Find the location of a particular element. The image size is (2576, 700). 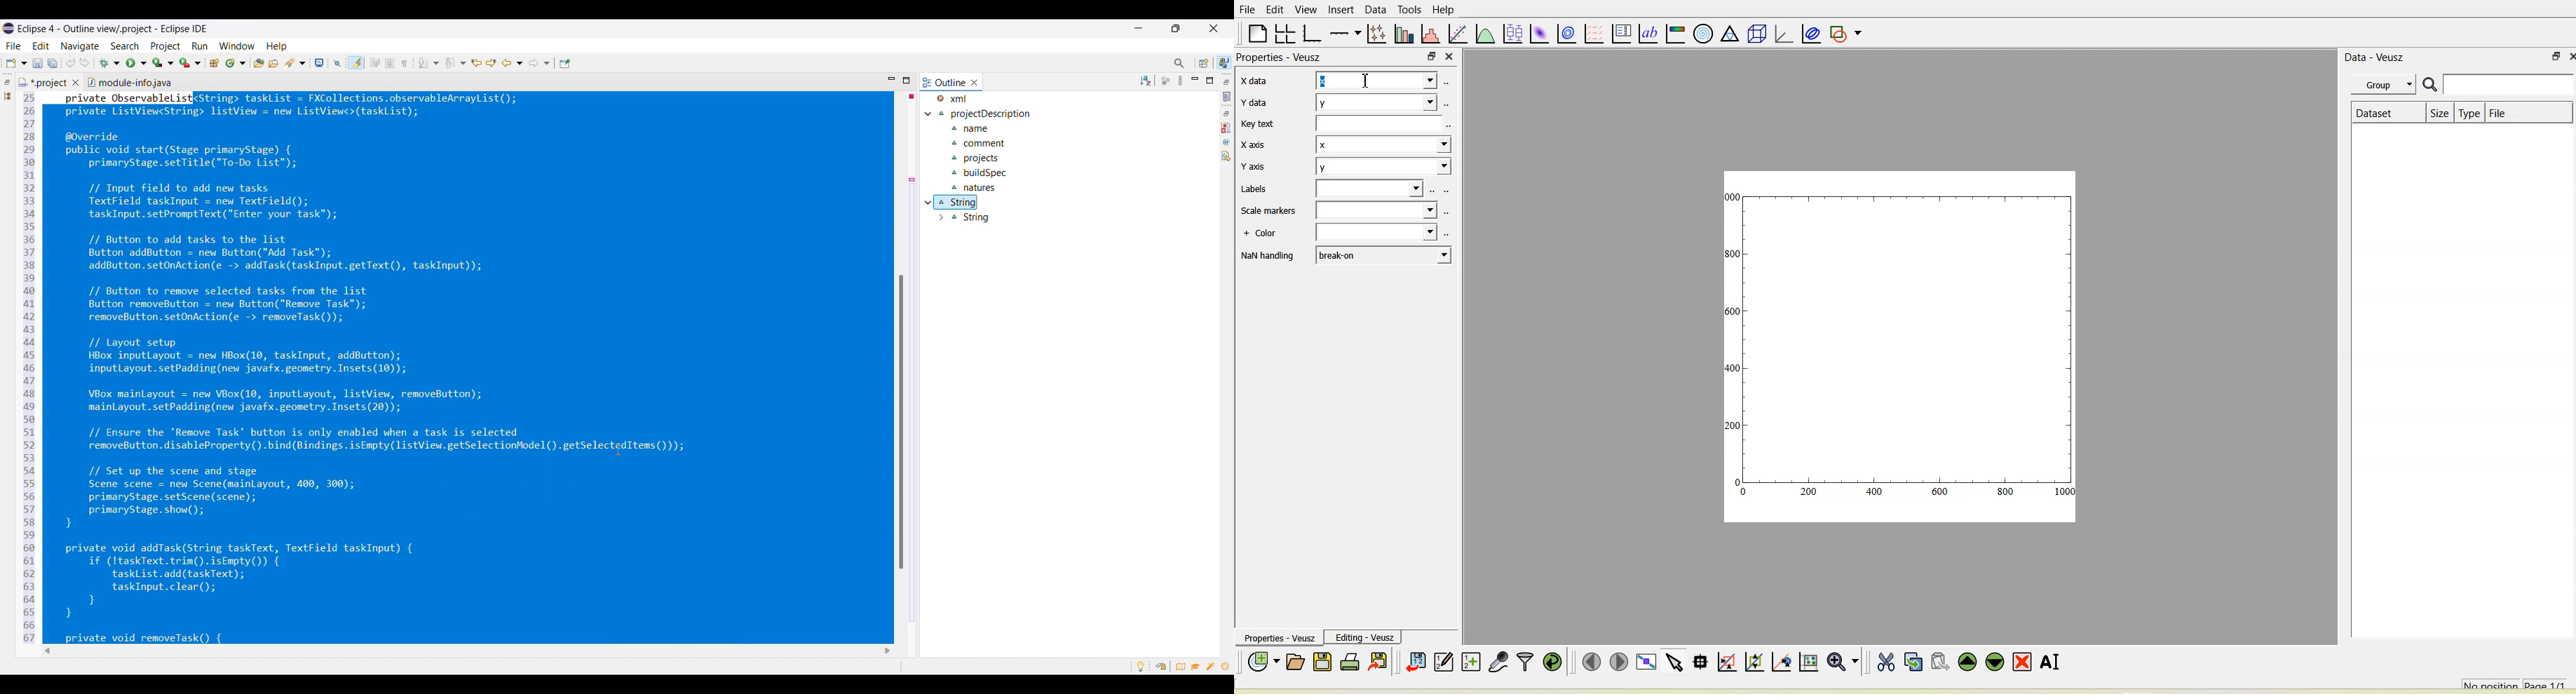

Move to the previous page is located at coordinates (1591, 661).